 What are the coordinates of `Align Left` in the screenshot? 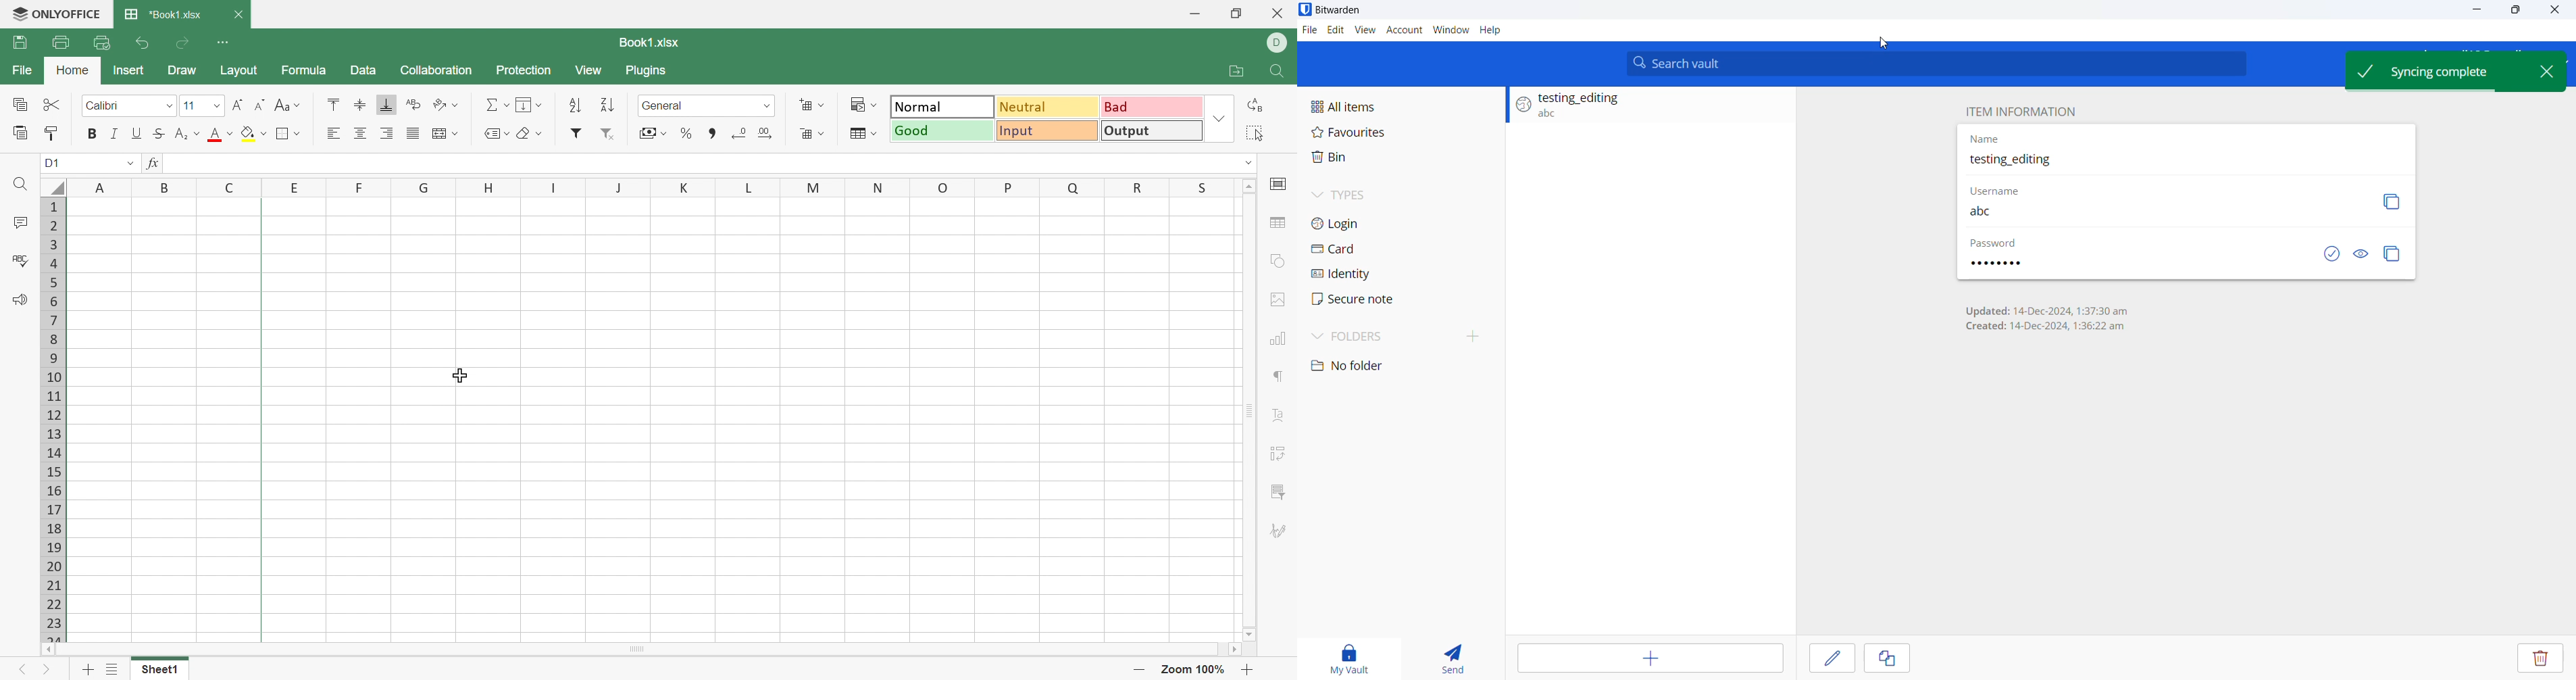 It's located at (332, 133).